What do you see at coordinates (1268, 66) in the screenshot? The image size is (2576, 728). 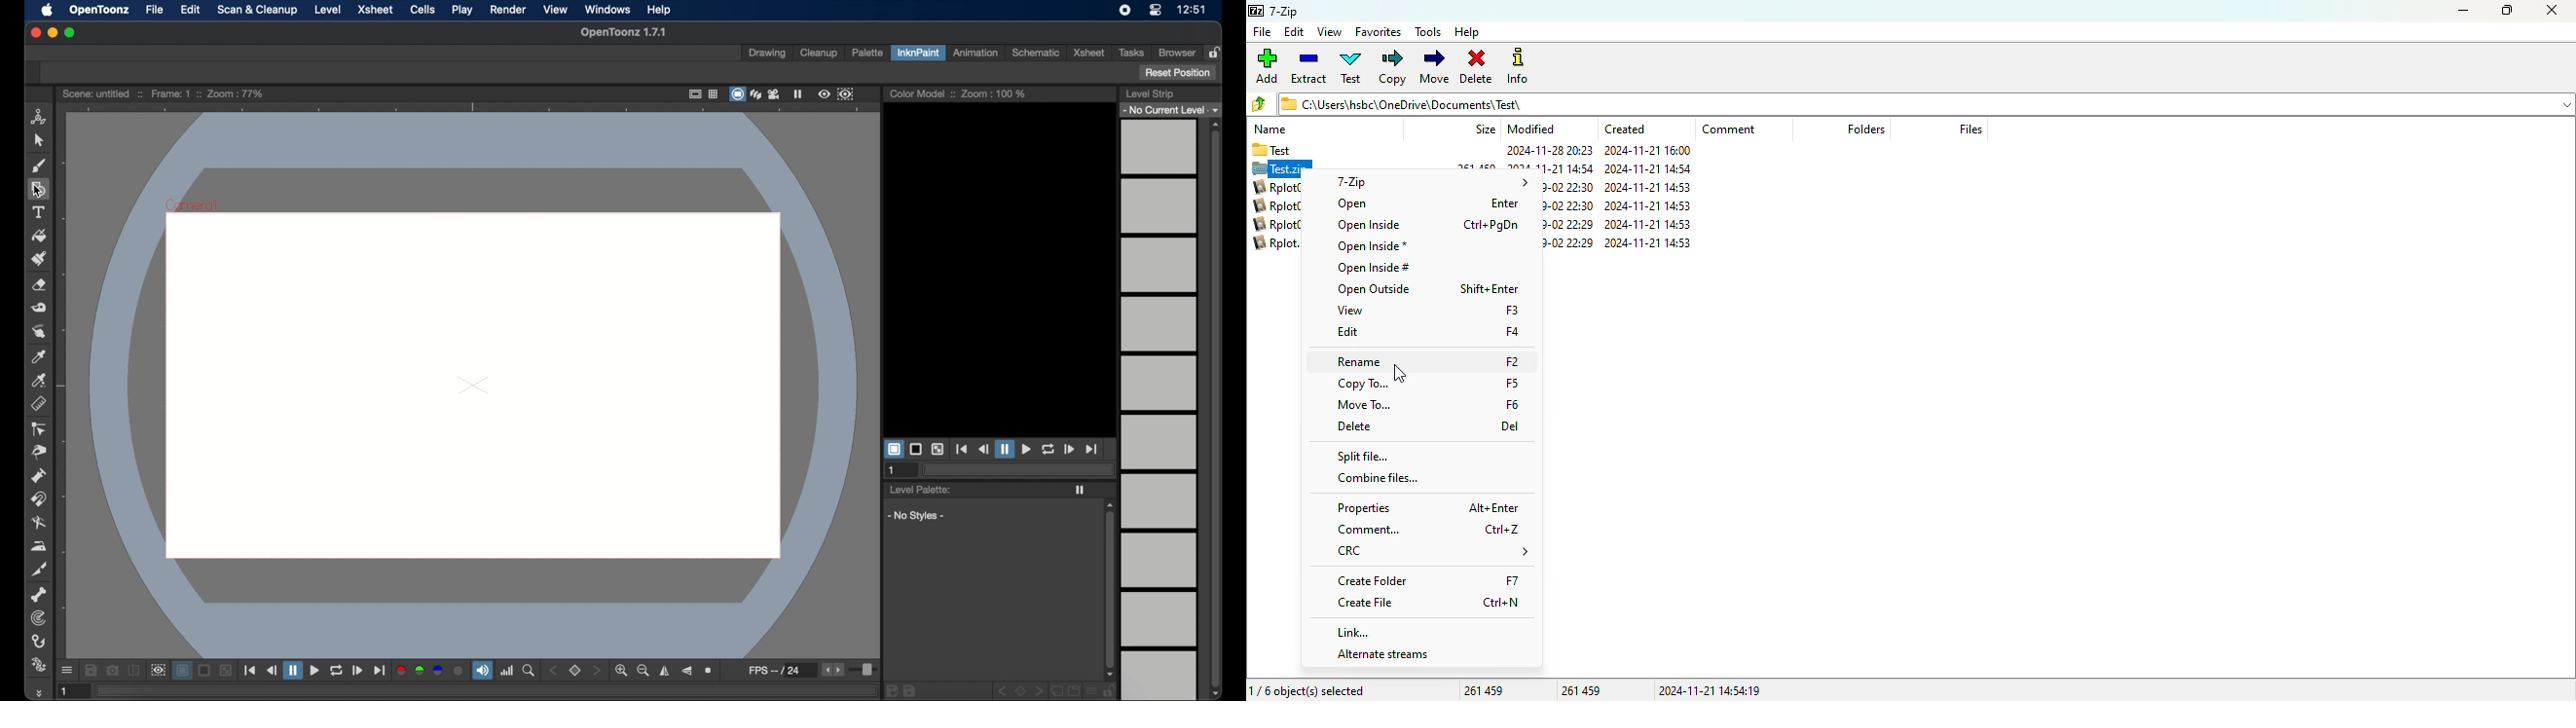 I see `add` at bounding box center [1268, 66].